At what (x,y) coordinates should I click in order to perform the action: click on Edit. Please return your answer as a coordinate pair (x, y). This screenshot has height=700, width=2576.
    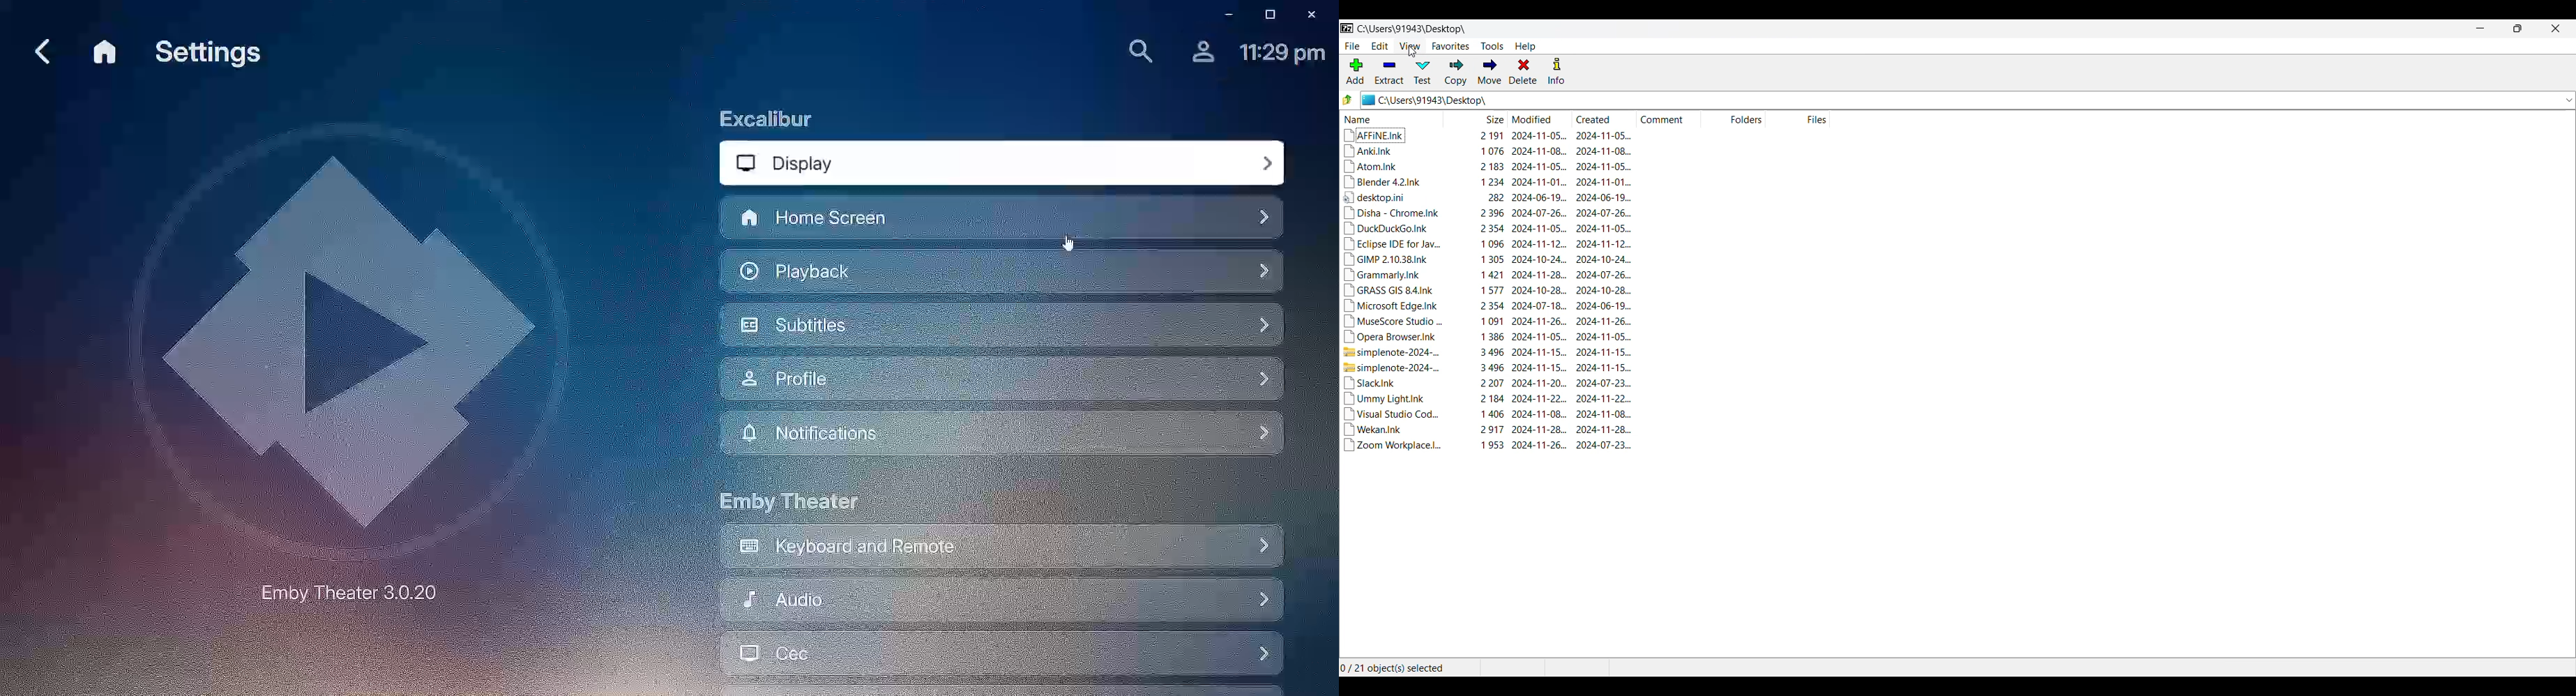
    Looking at the image, I should click on (1380, 46).